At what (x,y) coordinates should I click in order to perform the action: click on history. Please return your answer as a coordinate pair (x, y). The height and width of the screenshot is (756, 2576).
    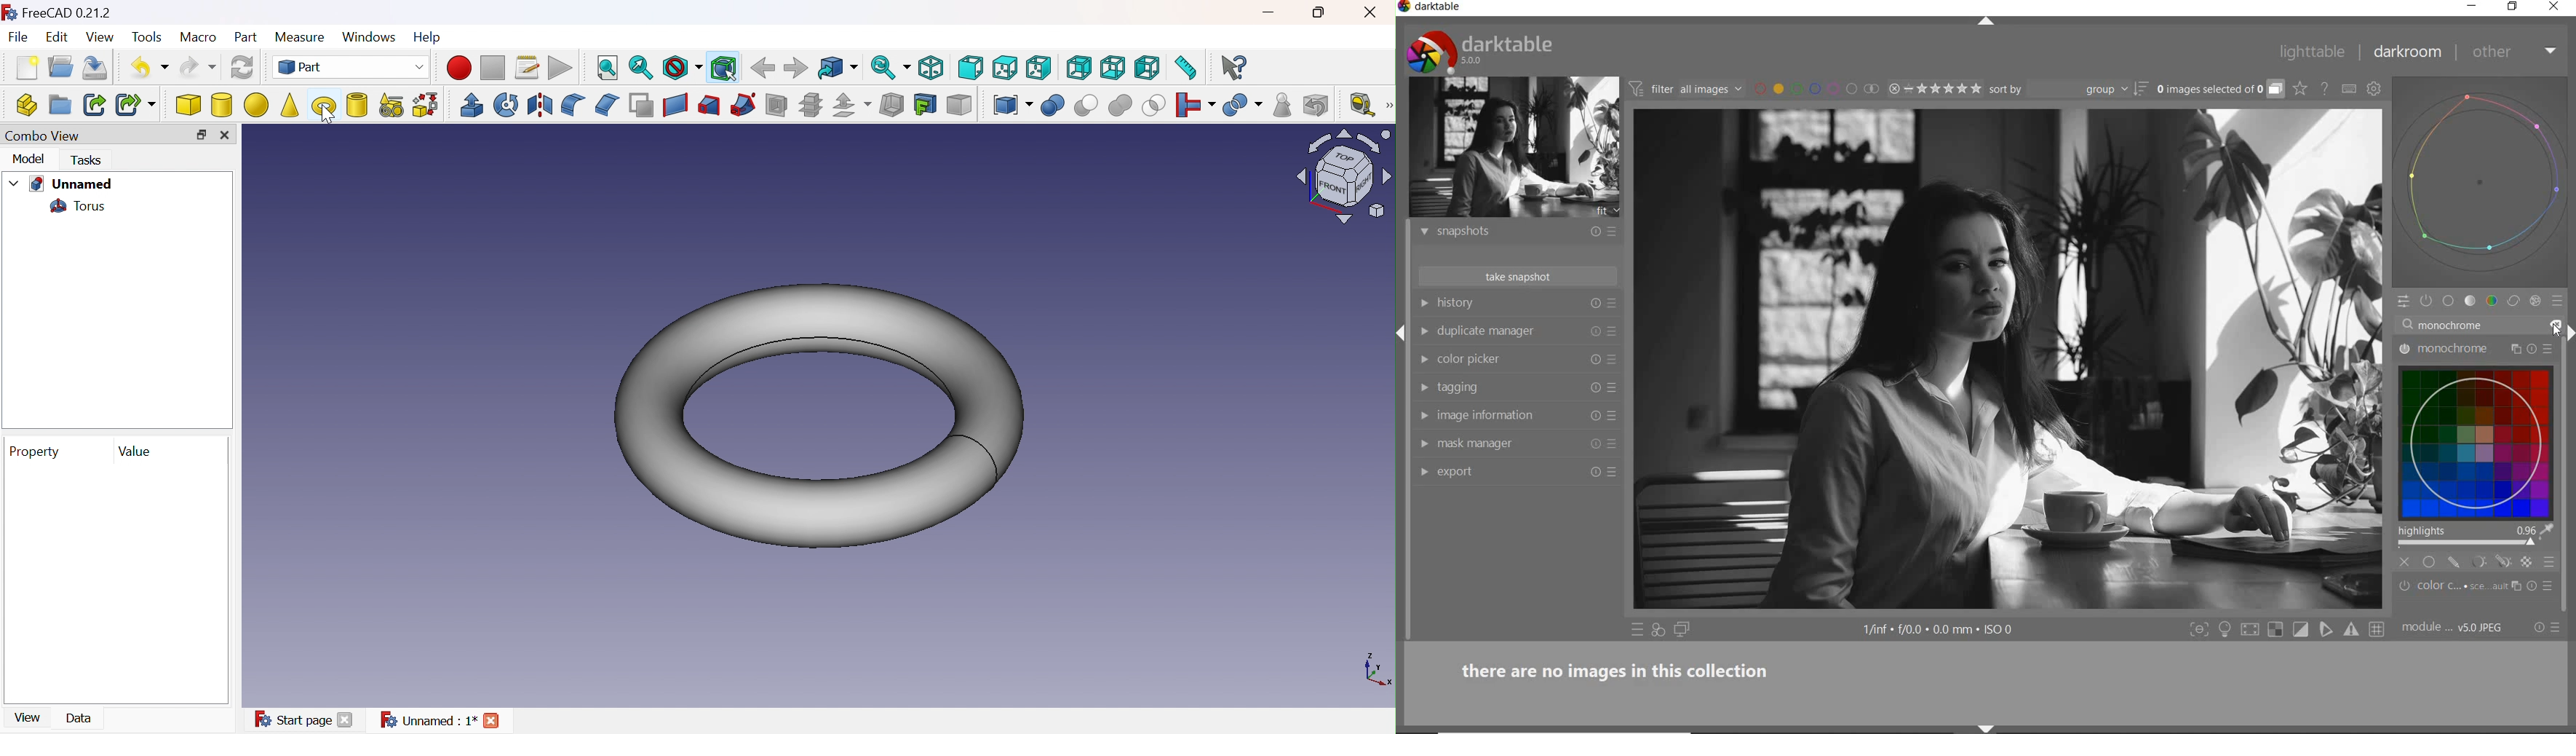
    Looking at the image, I should click on (1510, 304).